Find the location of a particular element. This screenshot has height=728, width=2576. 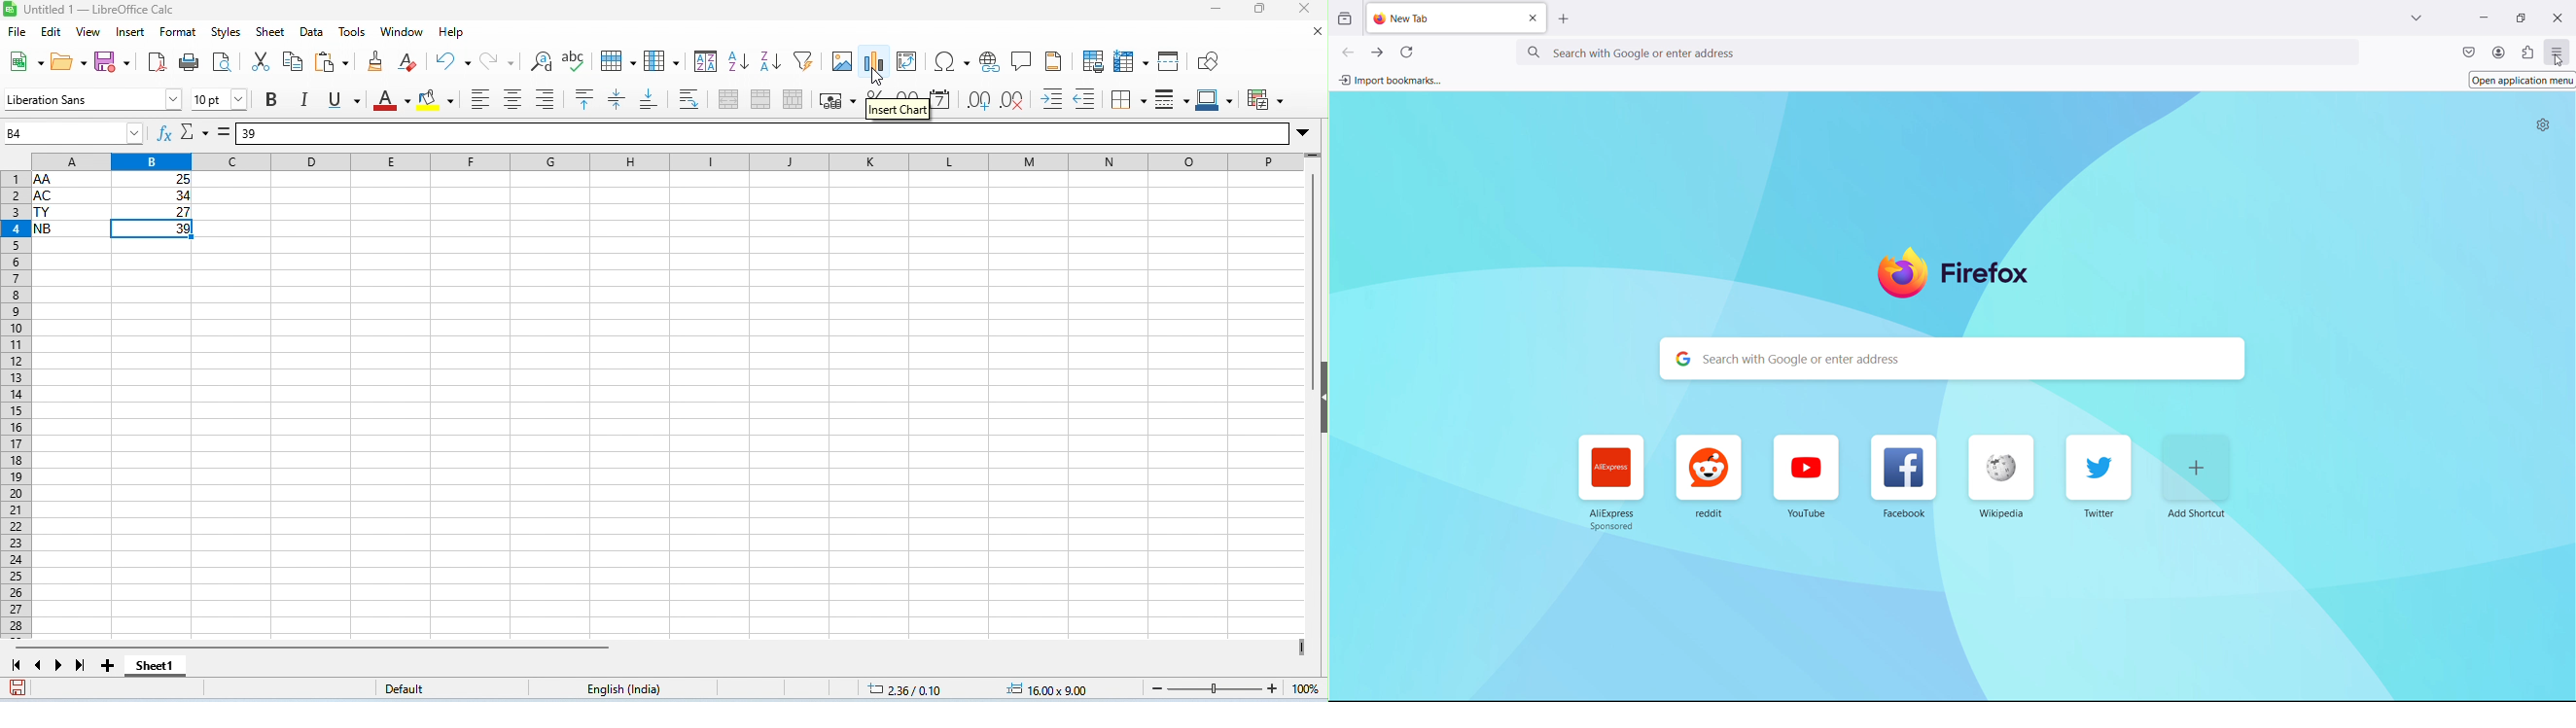

new is located at coordinates (27, 61).